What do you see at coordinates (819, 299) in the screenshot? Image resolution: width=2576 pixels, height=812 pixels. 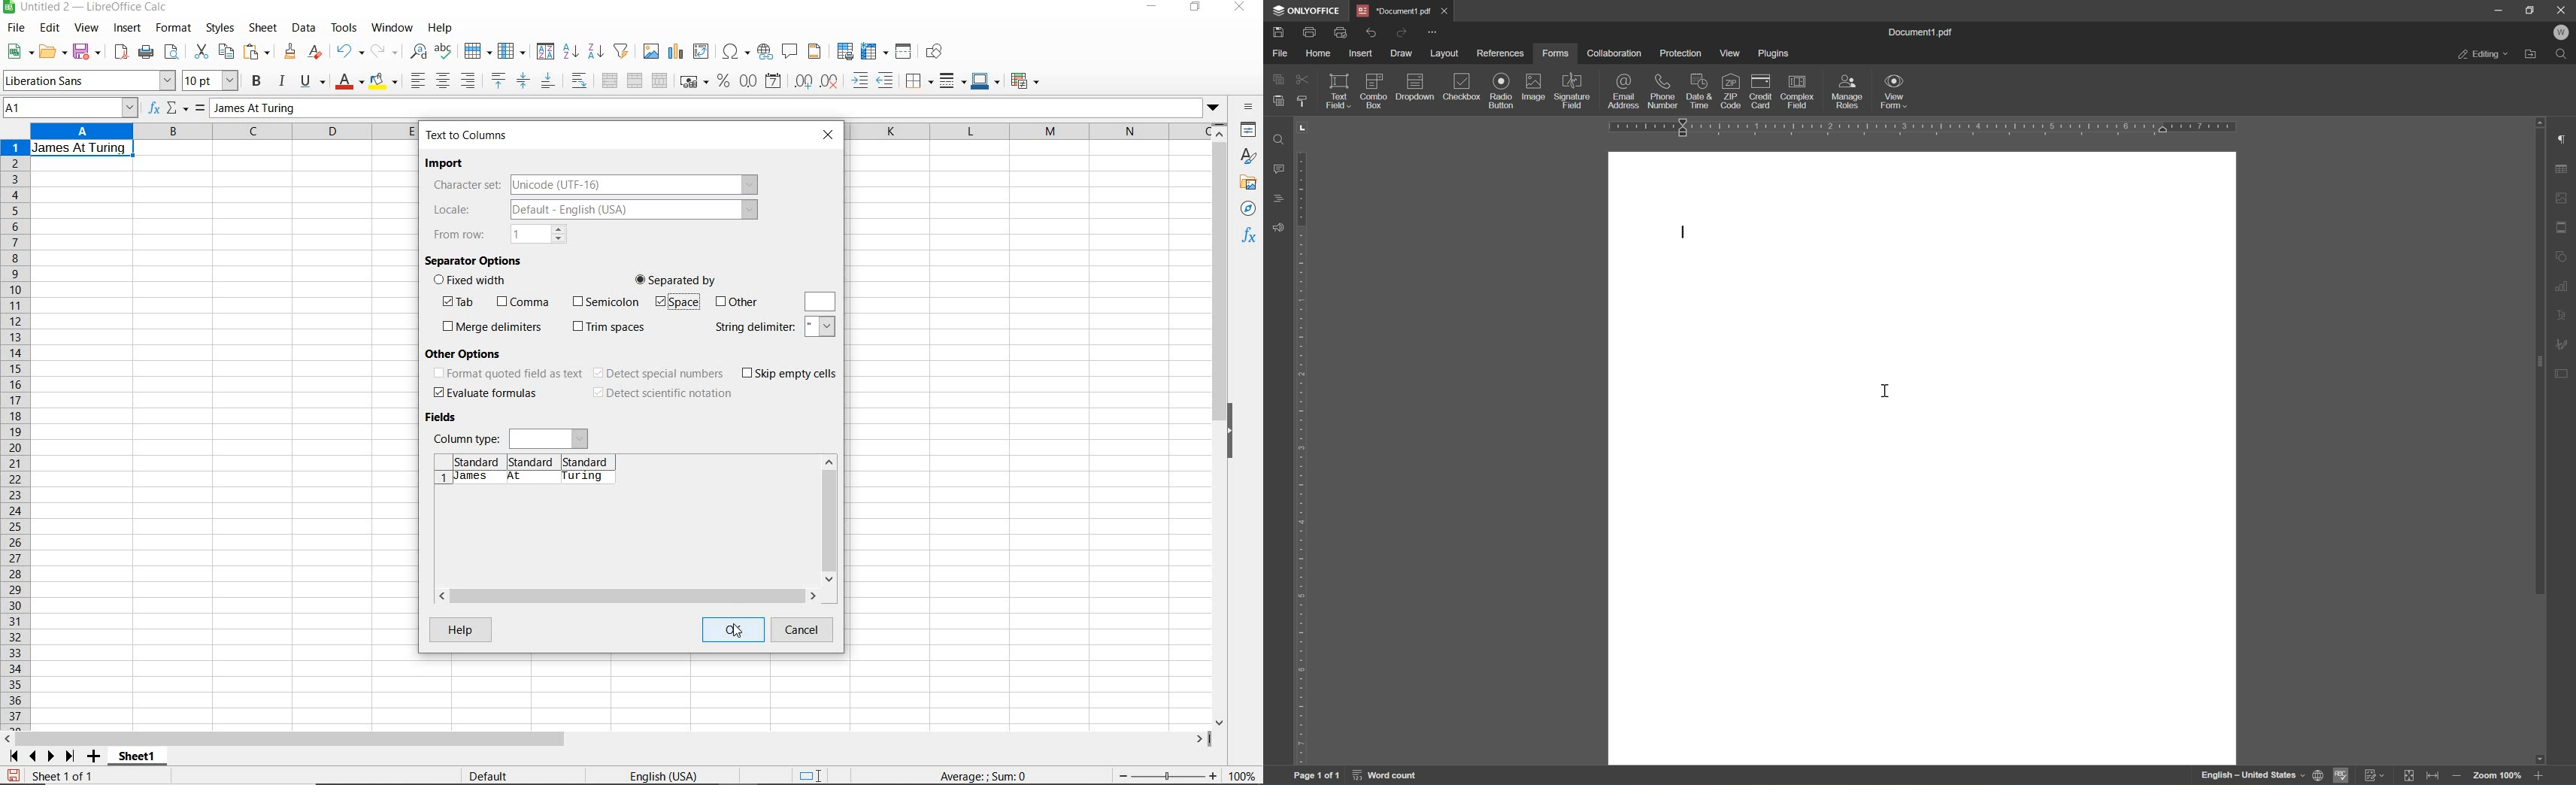 I see `` at bounding box center [819, 299].